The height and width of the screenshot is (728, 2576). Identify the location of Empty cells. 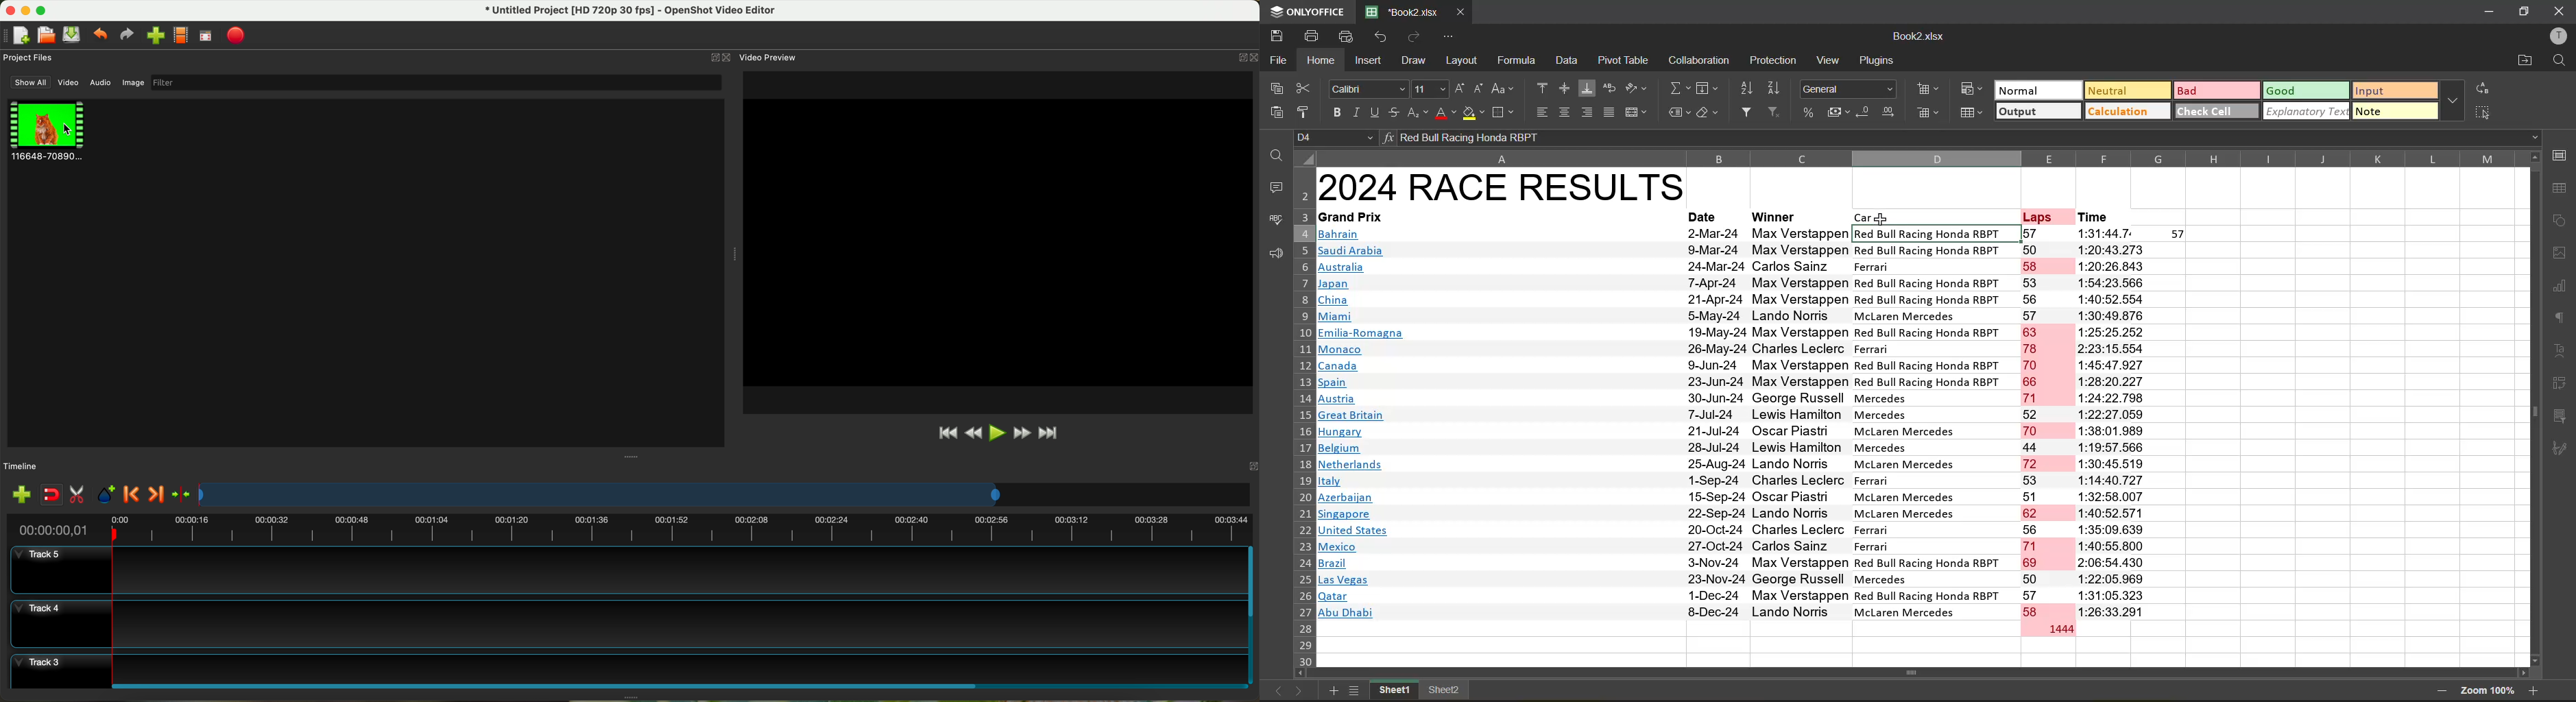
(2368, 444).